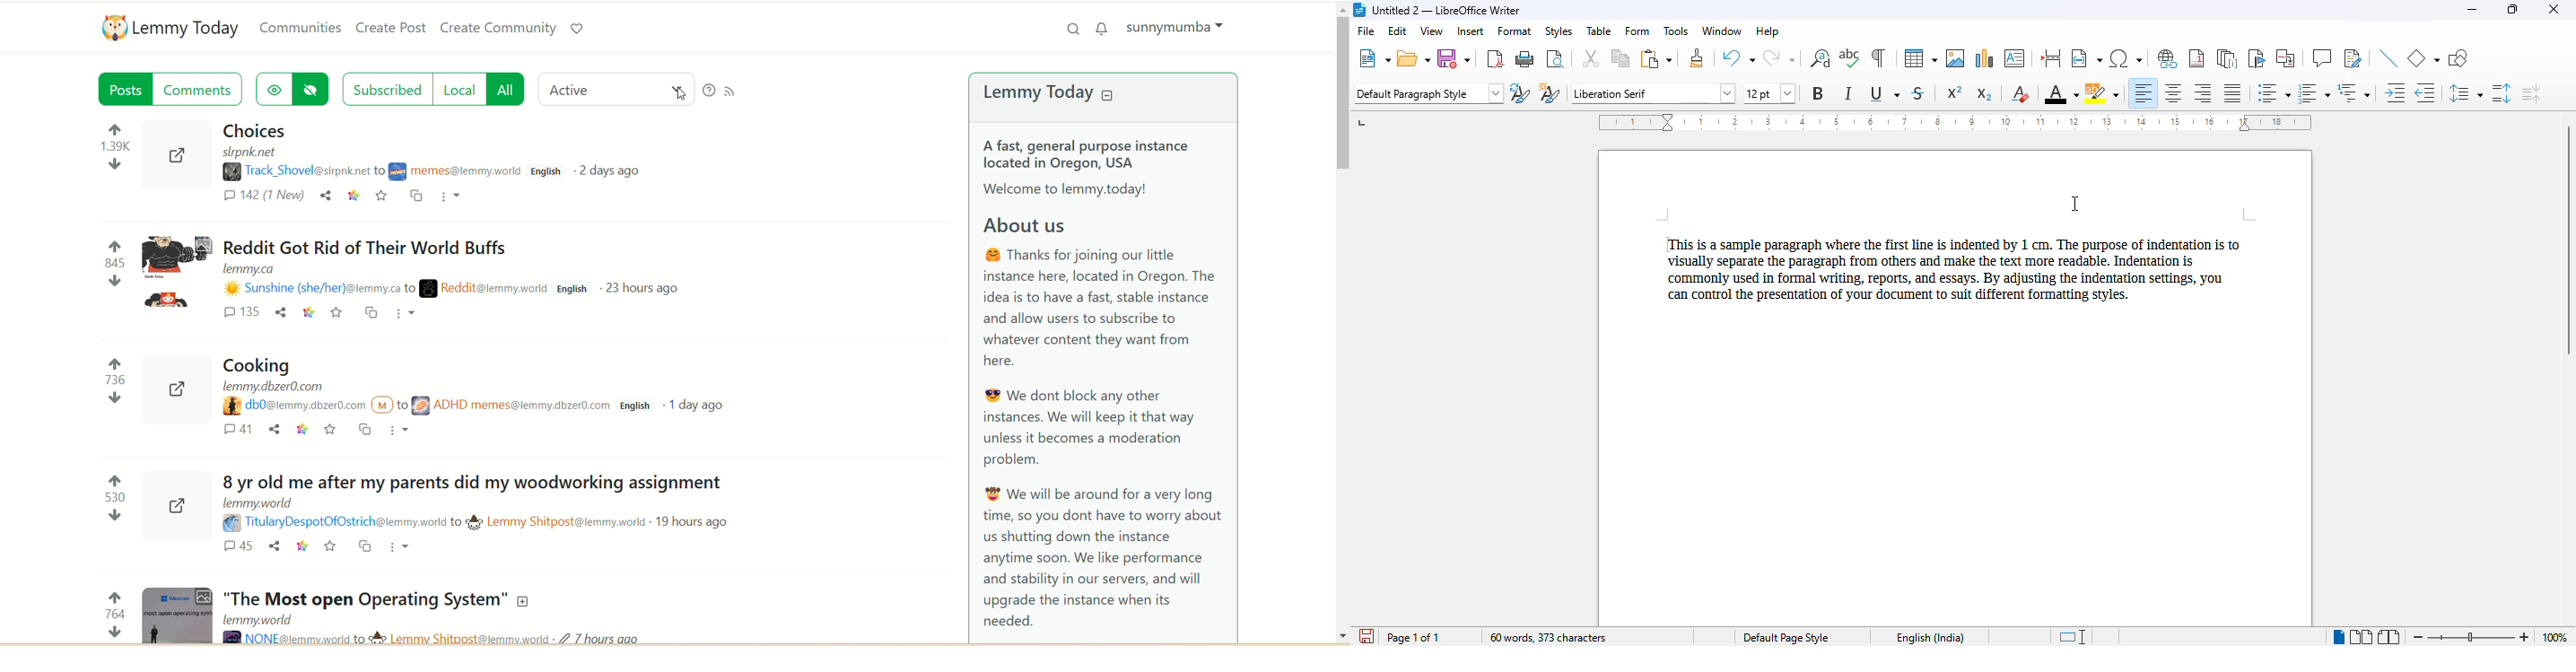  What do you see at coordinates (1955, 92) in the screenshot?
I see `superscript` at bounding box center [1955, 92].